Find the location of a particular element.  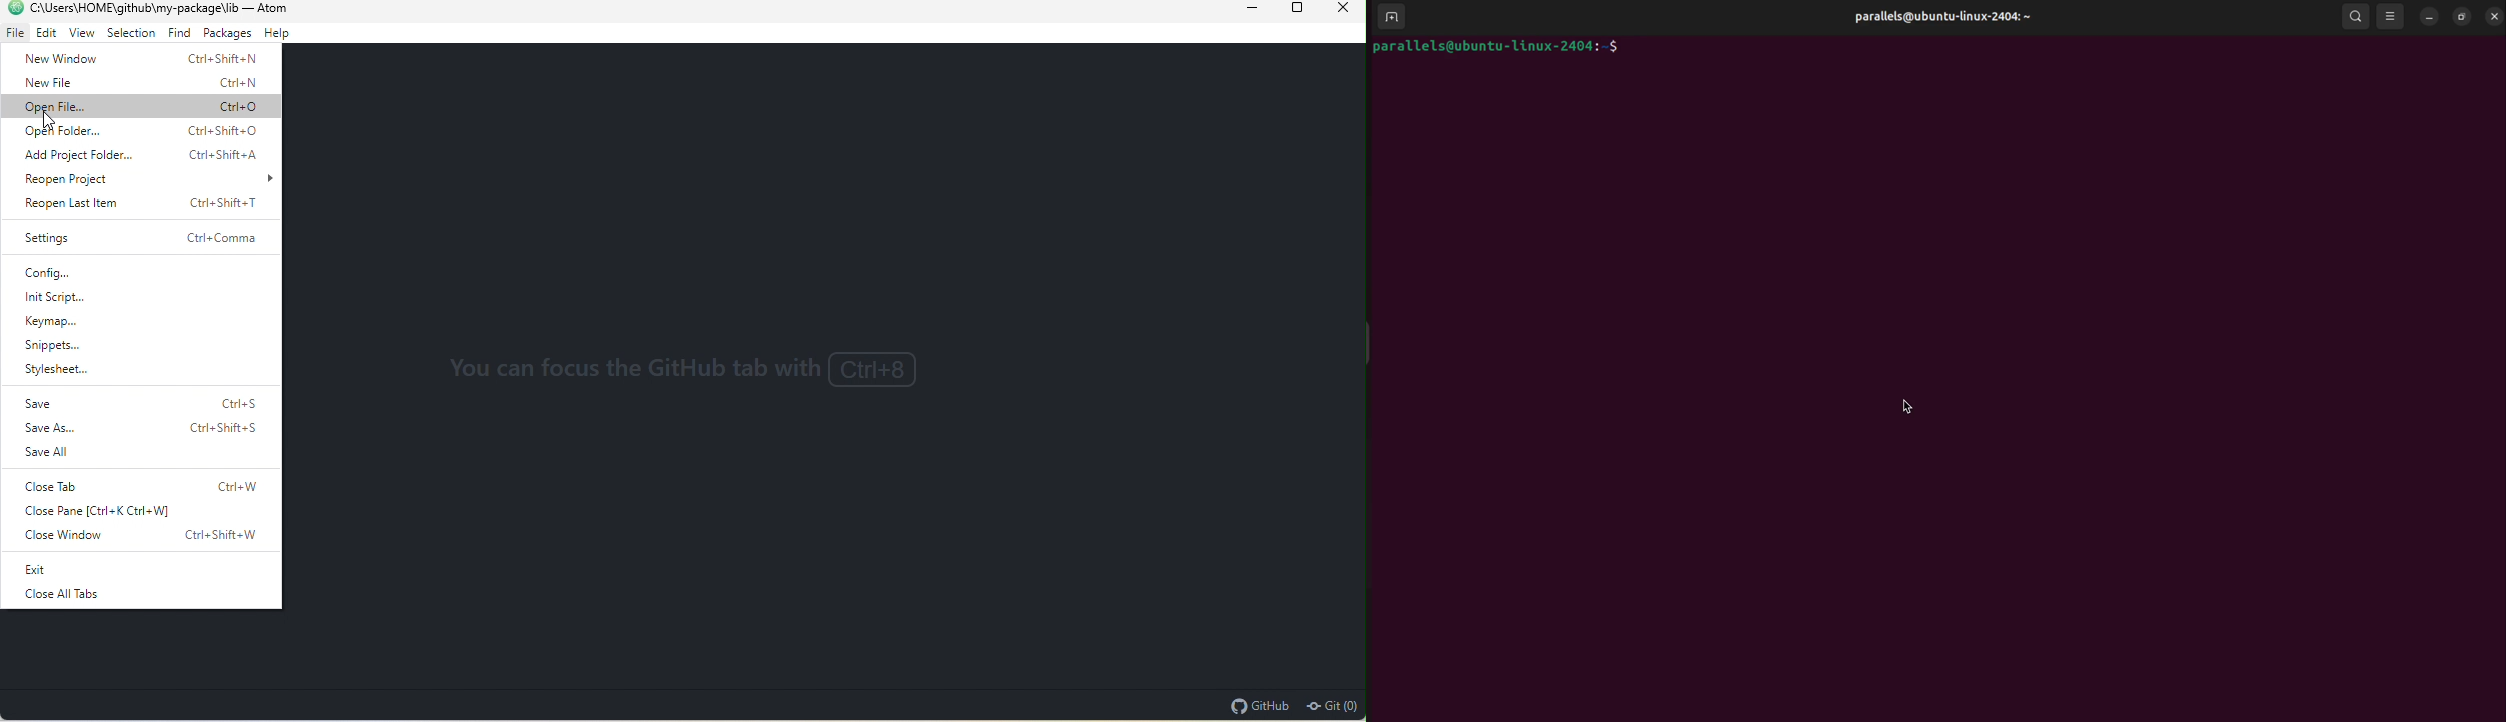

resize is located at coordinates (2461, 16).